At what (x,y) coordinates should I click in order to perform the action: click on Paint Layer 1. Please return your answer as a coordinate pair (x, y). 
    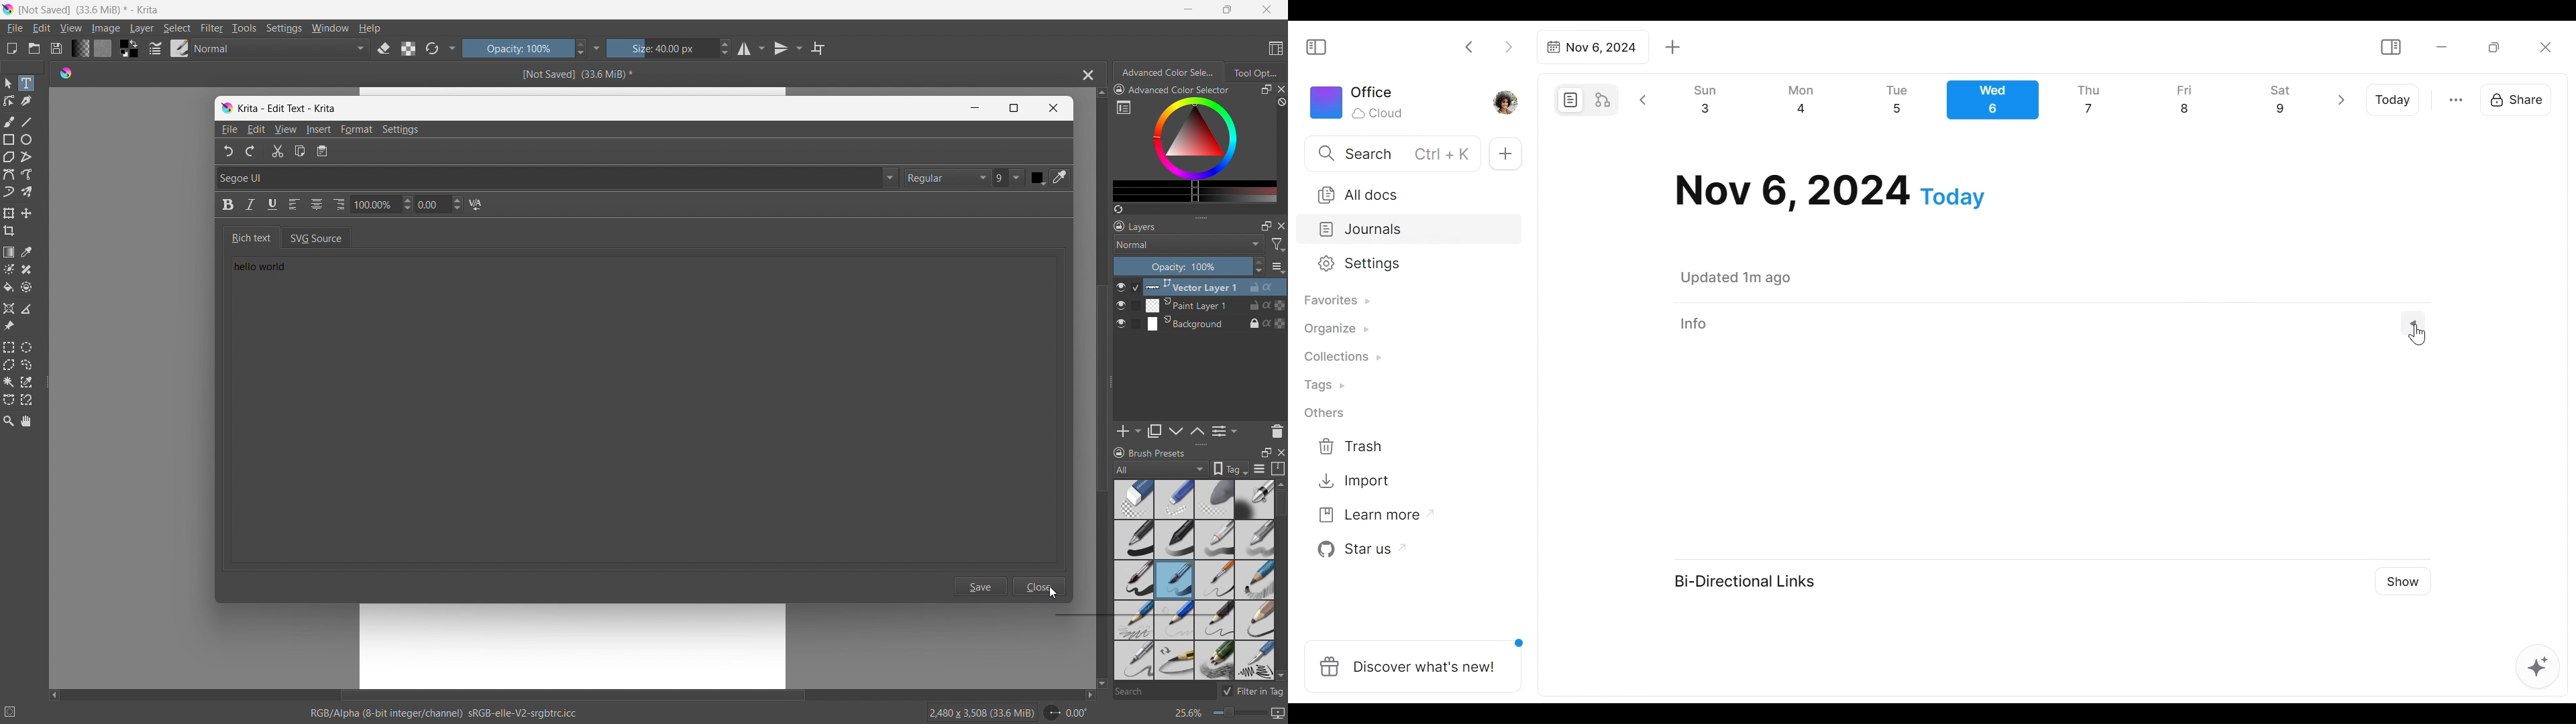
    Looking at the image, I should click on (1209, 306).